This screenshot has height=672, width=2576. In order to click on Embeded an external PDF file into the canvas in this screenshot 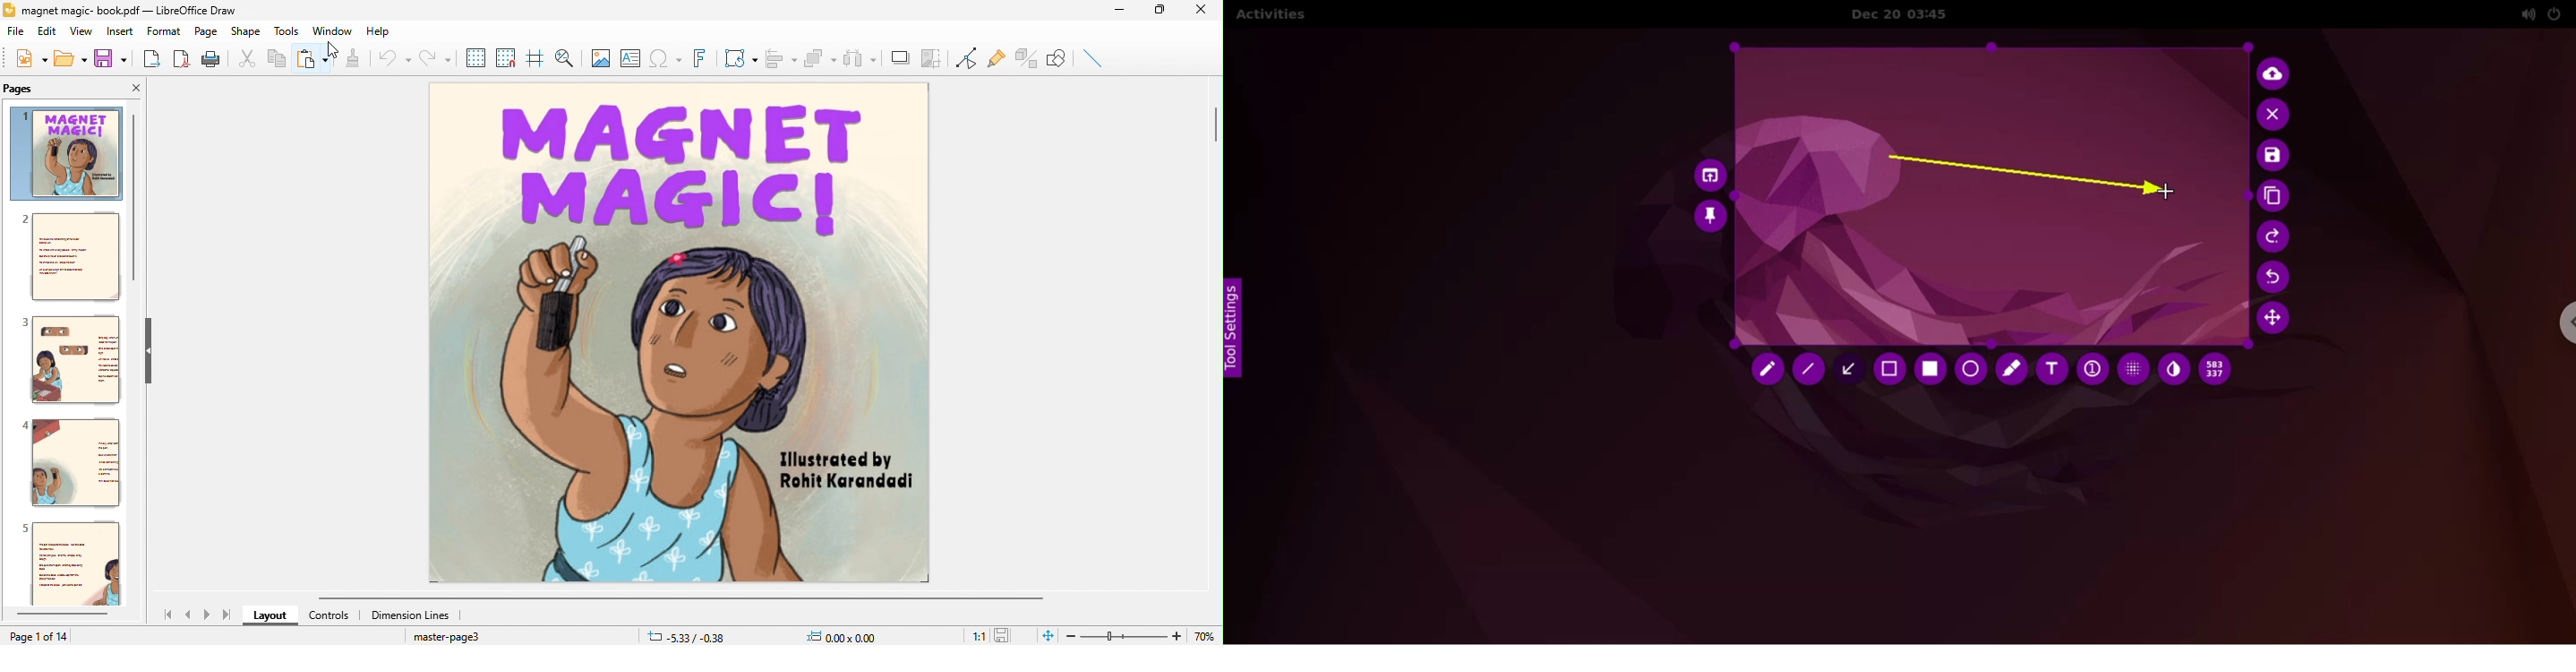, I will do `click(684, 334)`.